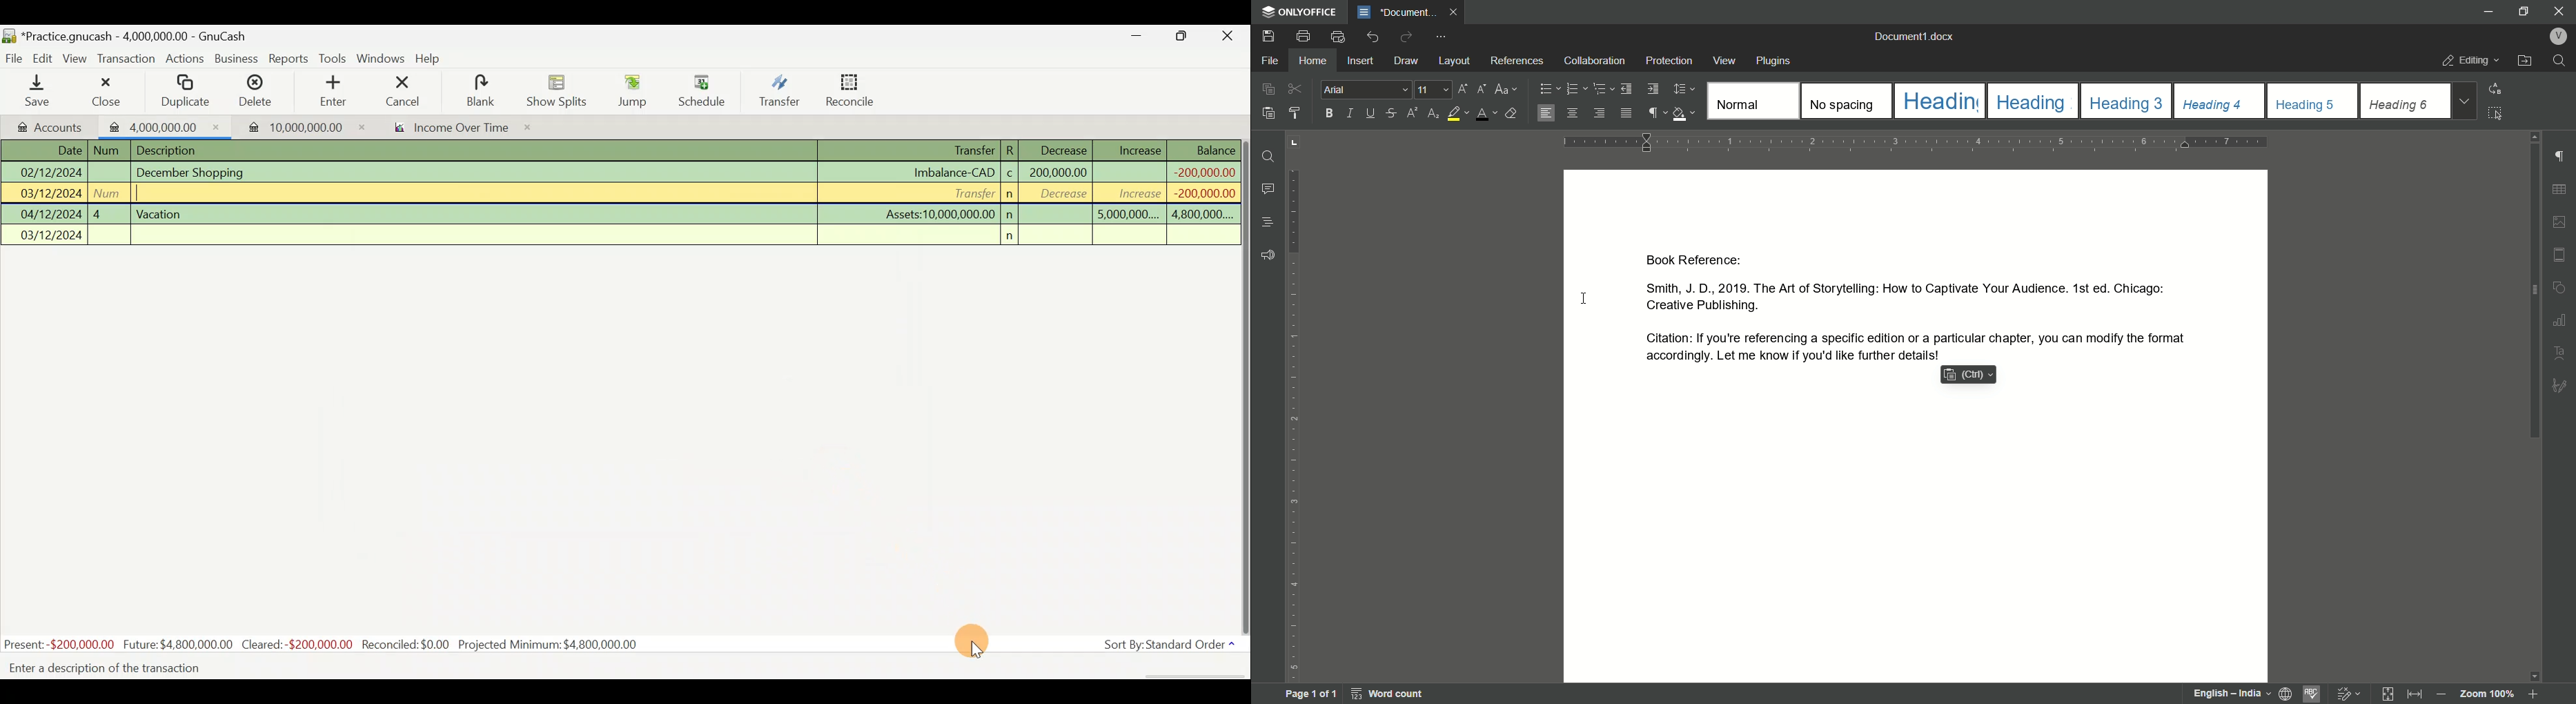  Describe the element at coordinates (2521, 13) in the screenshot. I see `minimize/maximize` at that location.